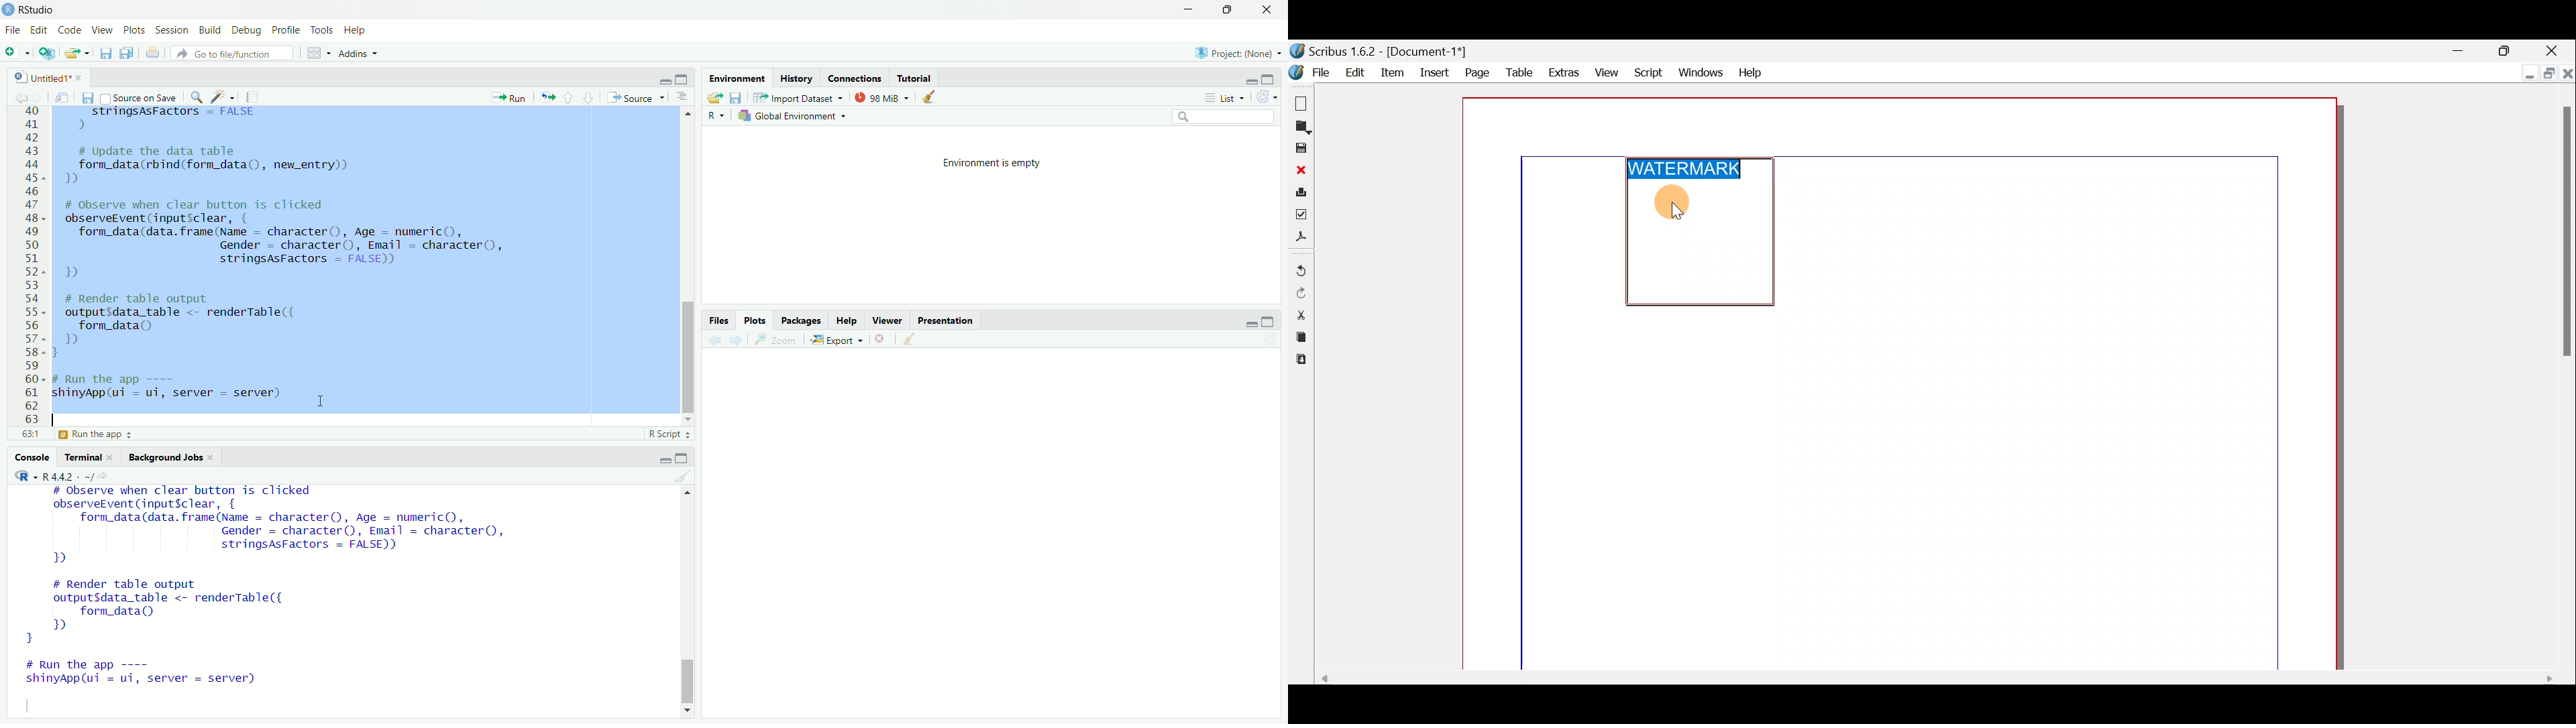 This screenshot has height=728, width=2576. Describe the element at coordinates (1301, 272) in the screenshot. I see `Undo` at that location.